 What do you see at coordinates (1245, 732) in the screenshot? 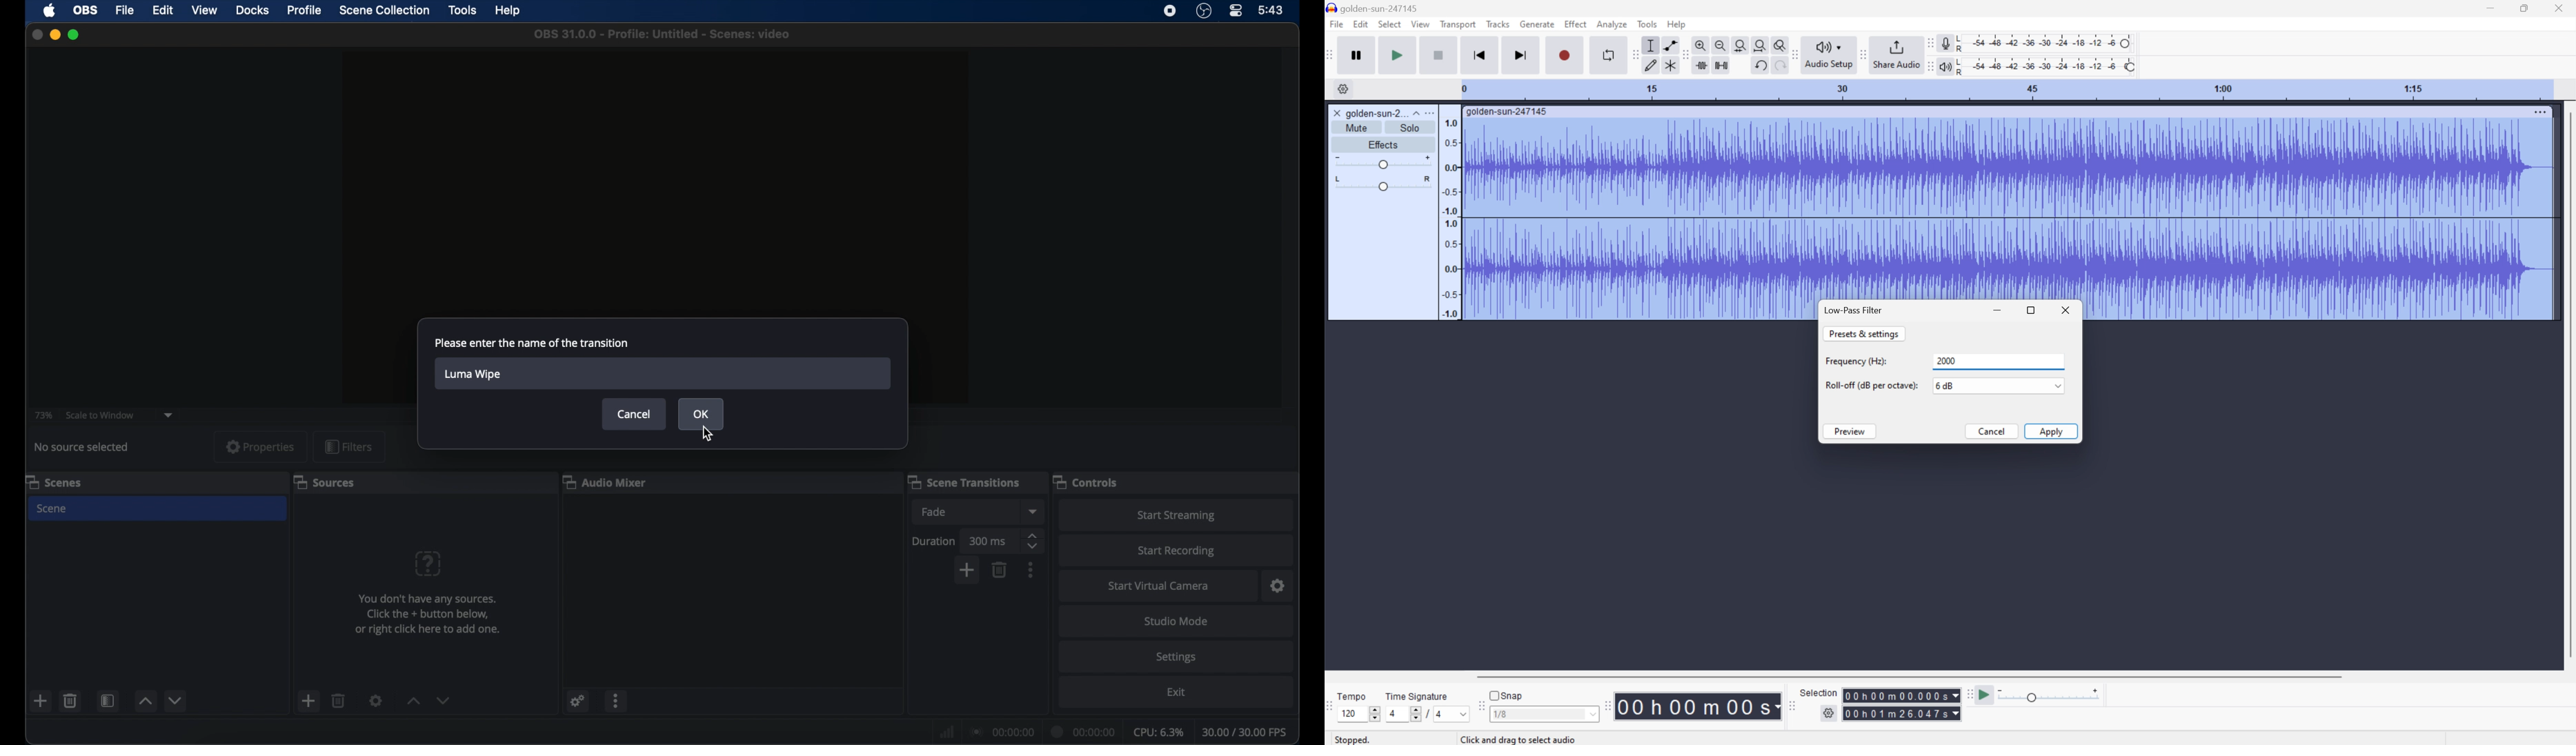
I see `fps` at bounding box center [1245, 732].